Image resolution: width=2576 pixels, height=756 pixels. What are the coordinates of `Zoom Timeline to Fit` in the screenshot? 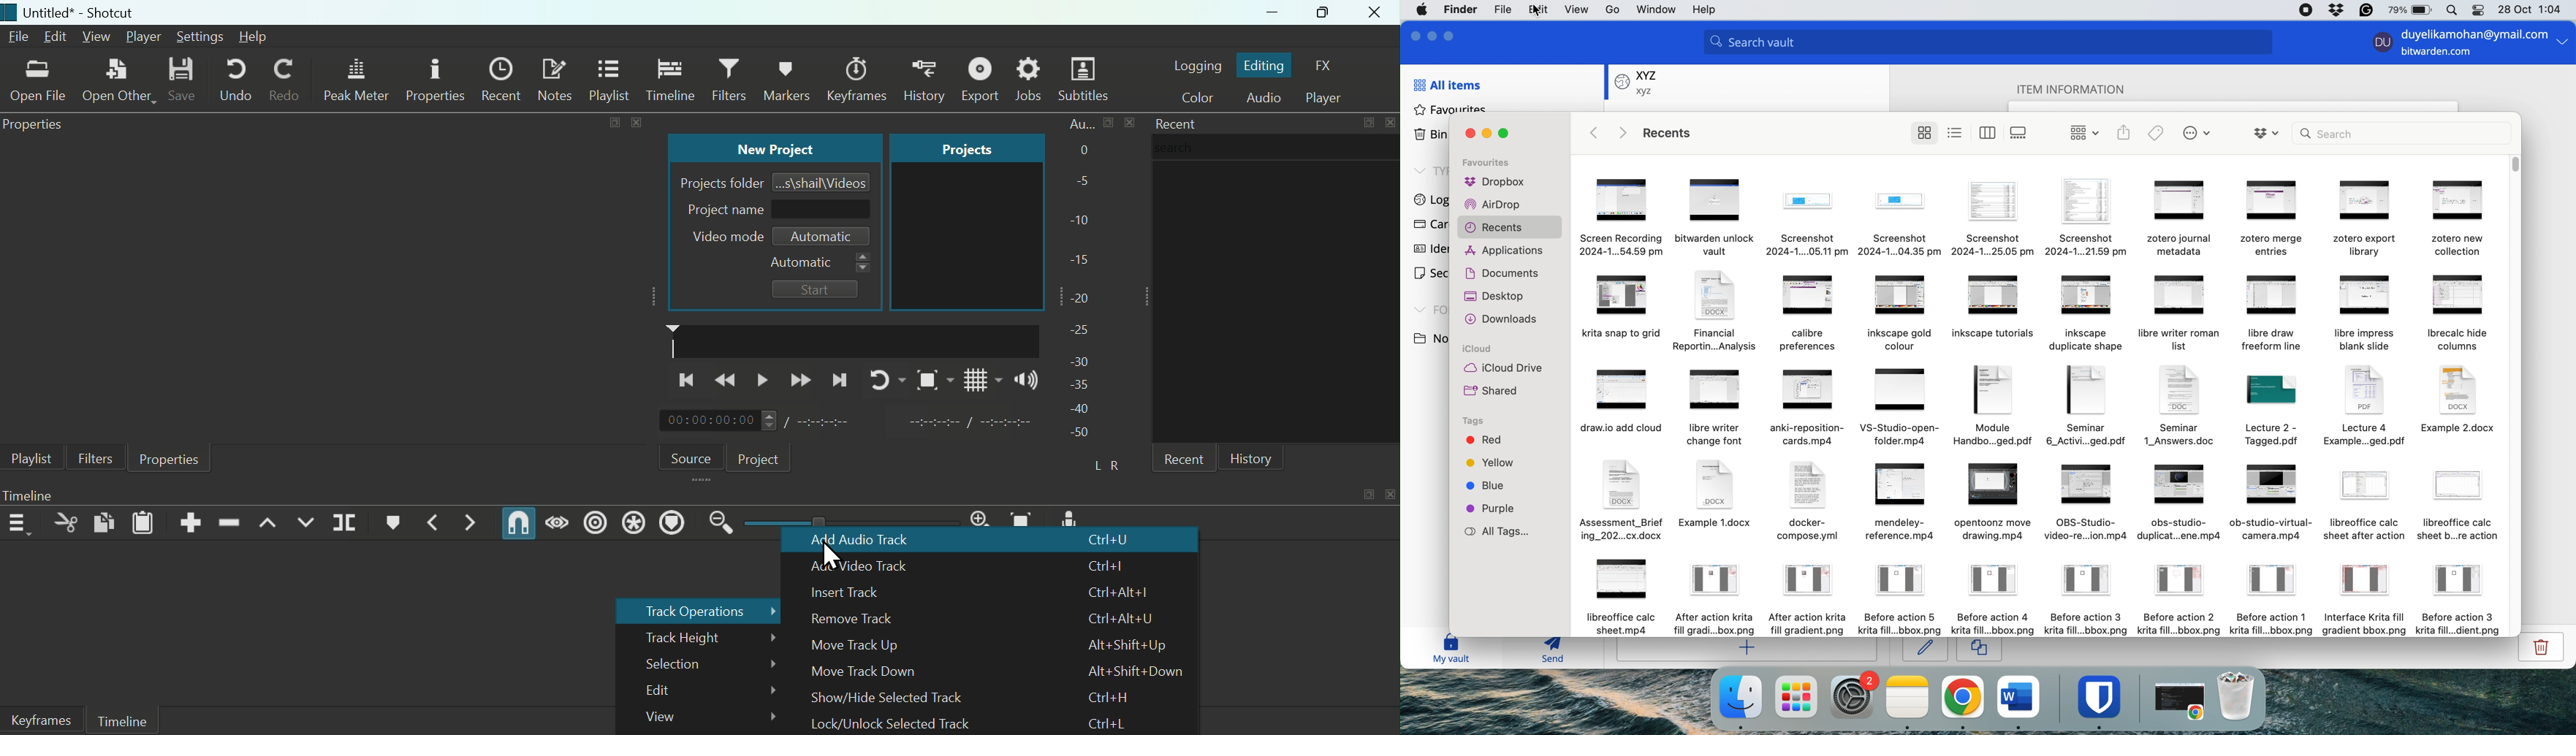 It's located at (1026, 517).